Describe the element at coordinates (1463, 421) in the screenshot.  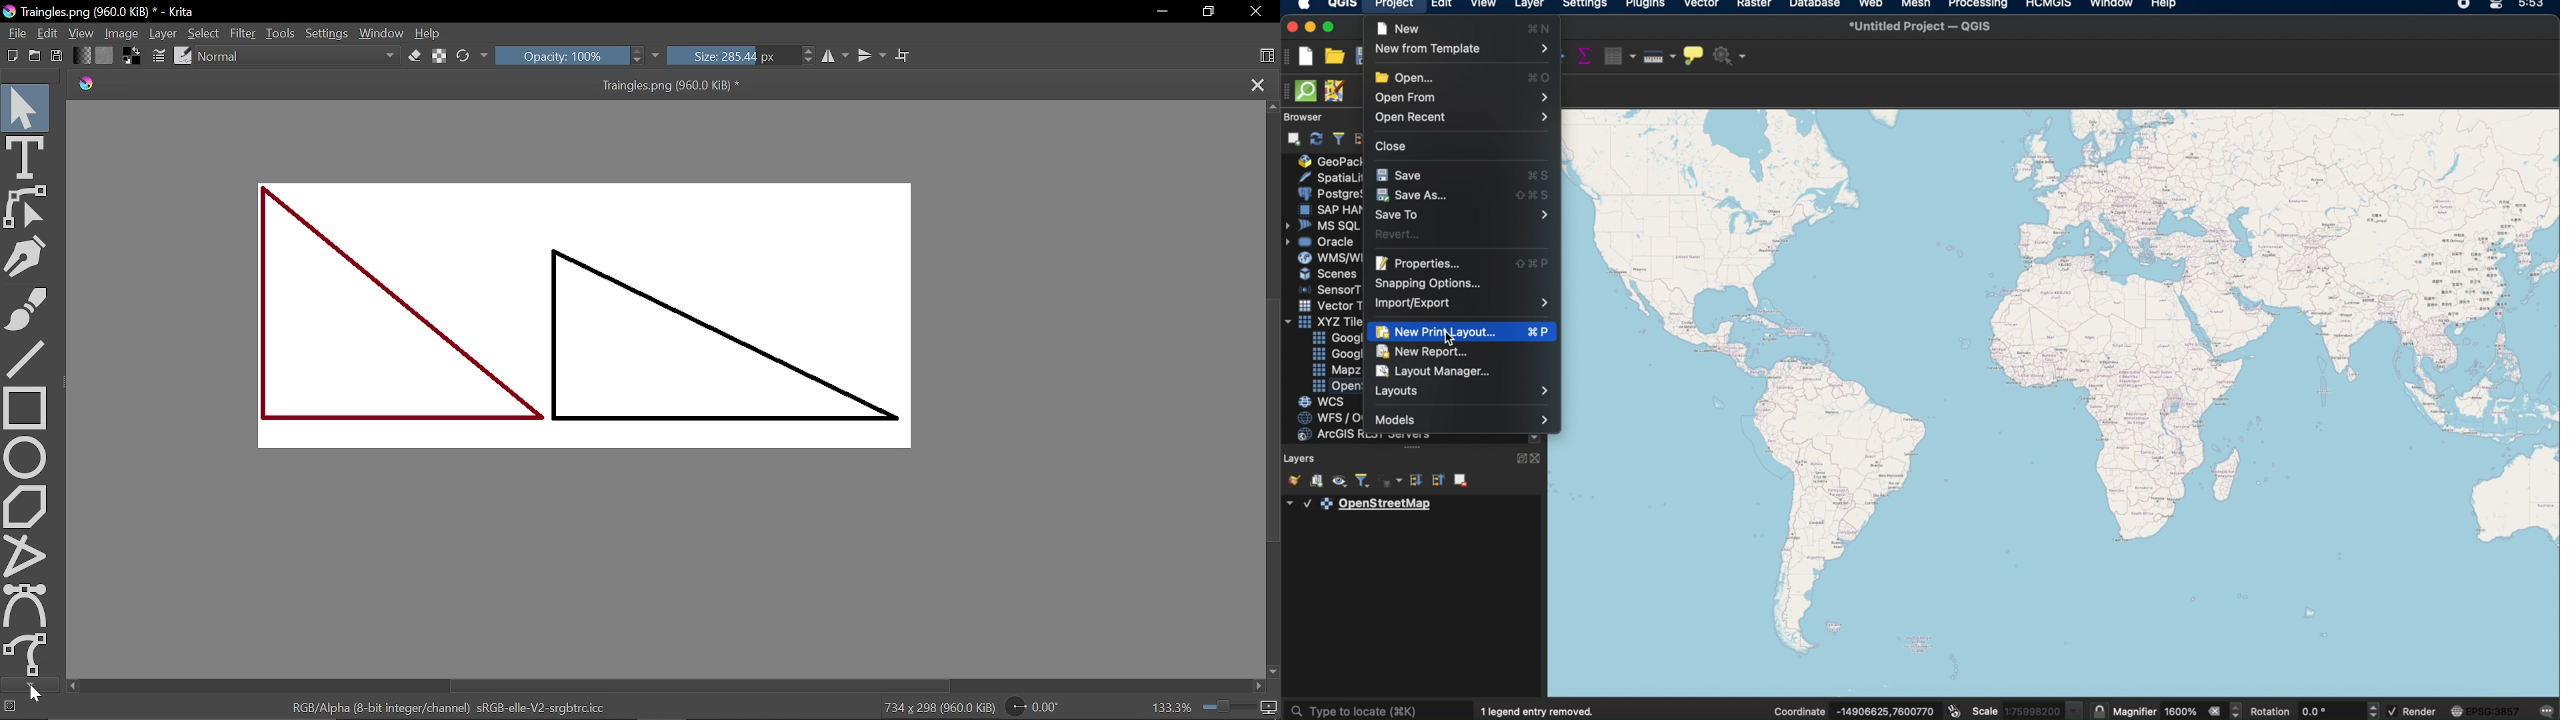
I see `Models ` at that location.